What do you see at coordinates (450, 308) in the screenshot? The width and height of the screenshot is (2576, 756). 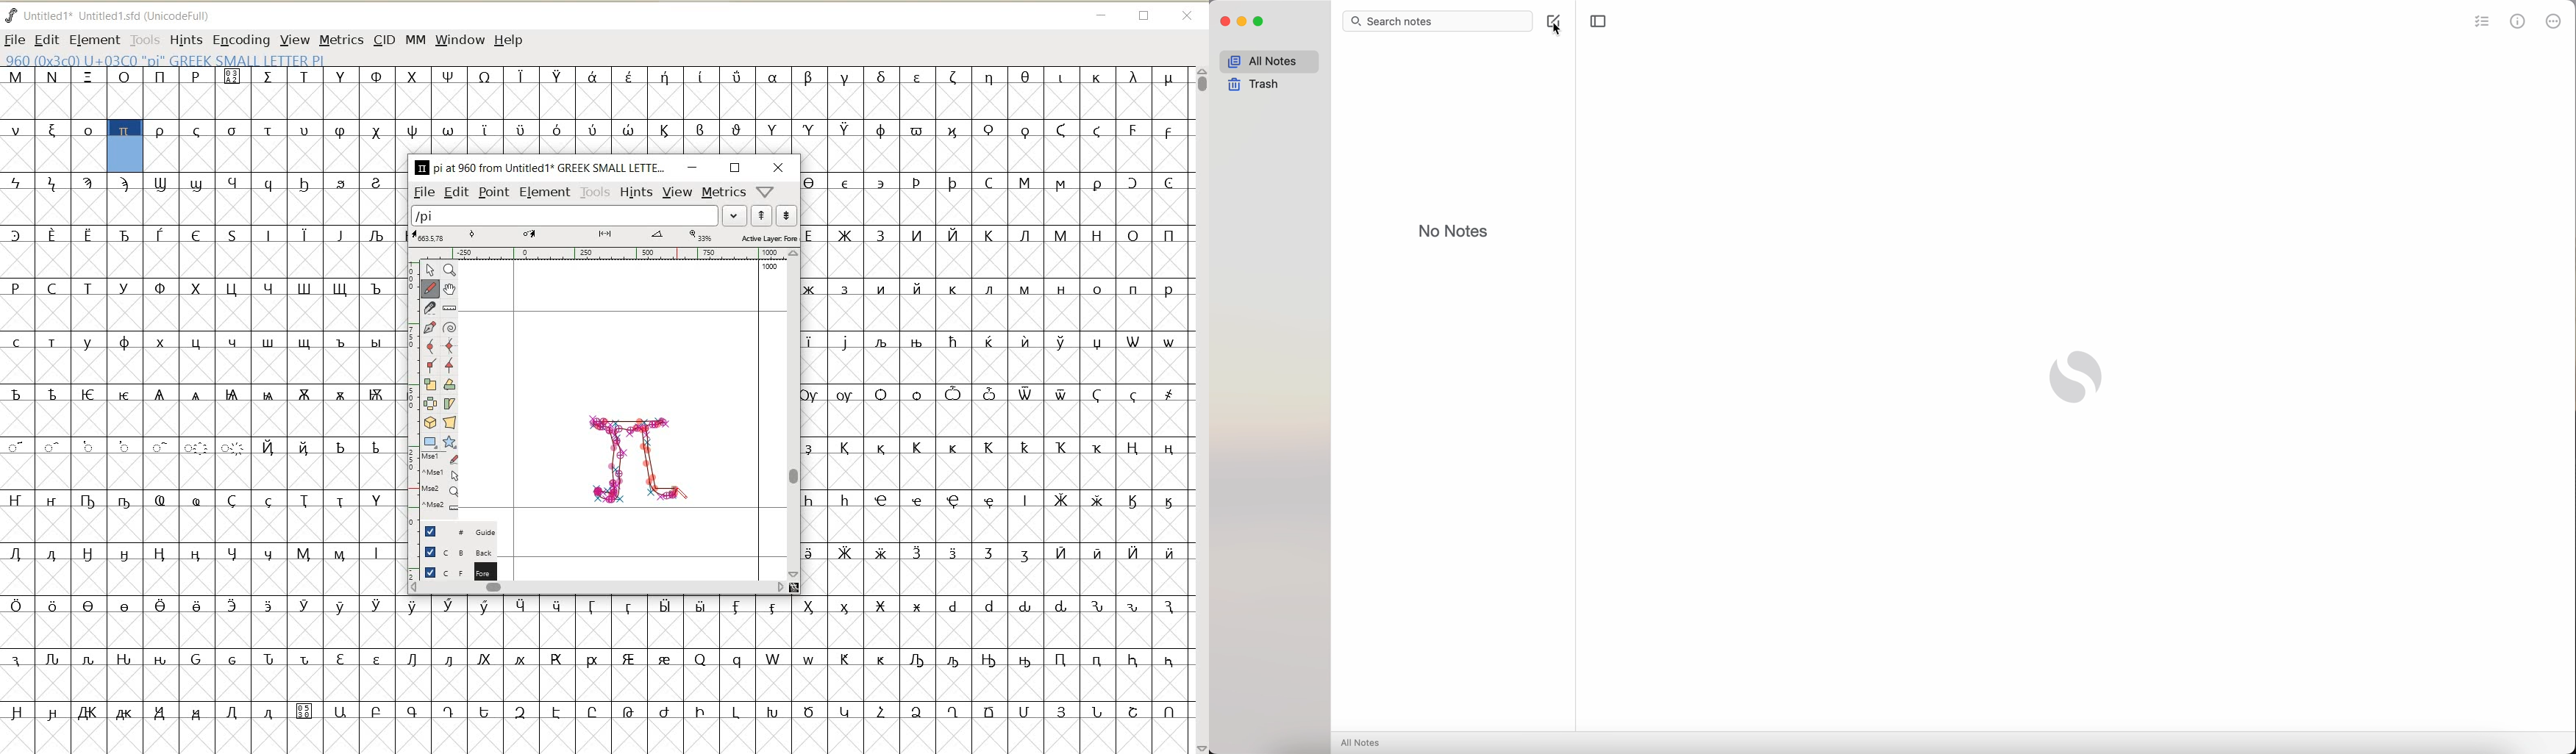 I see `measure a distance, angle between points` at bounding box center [450, 308].